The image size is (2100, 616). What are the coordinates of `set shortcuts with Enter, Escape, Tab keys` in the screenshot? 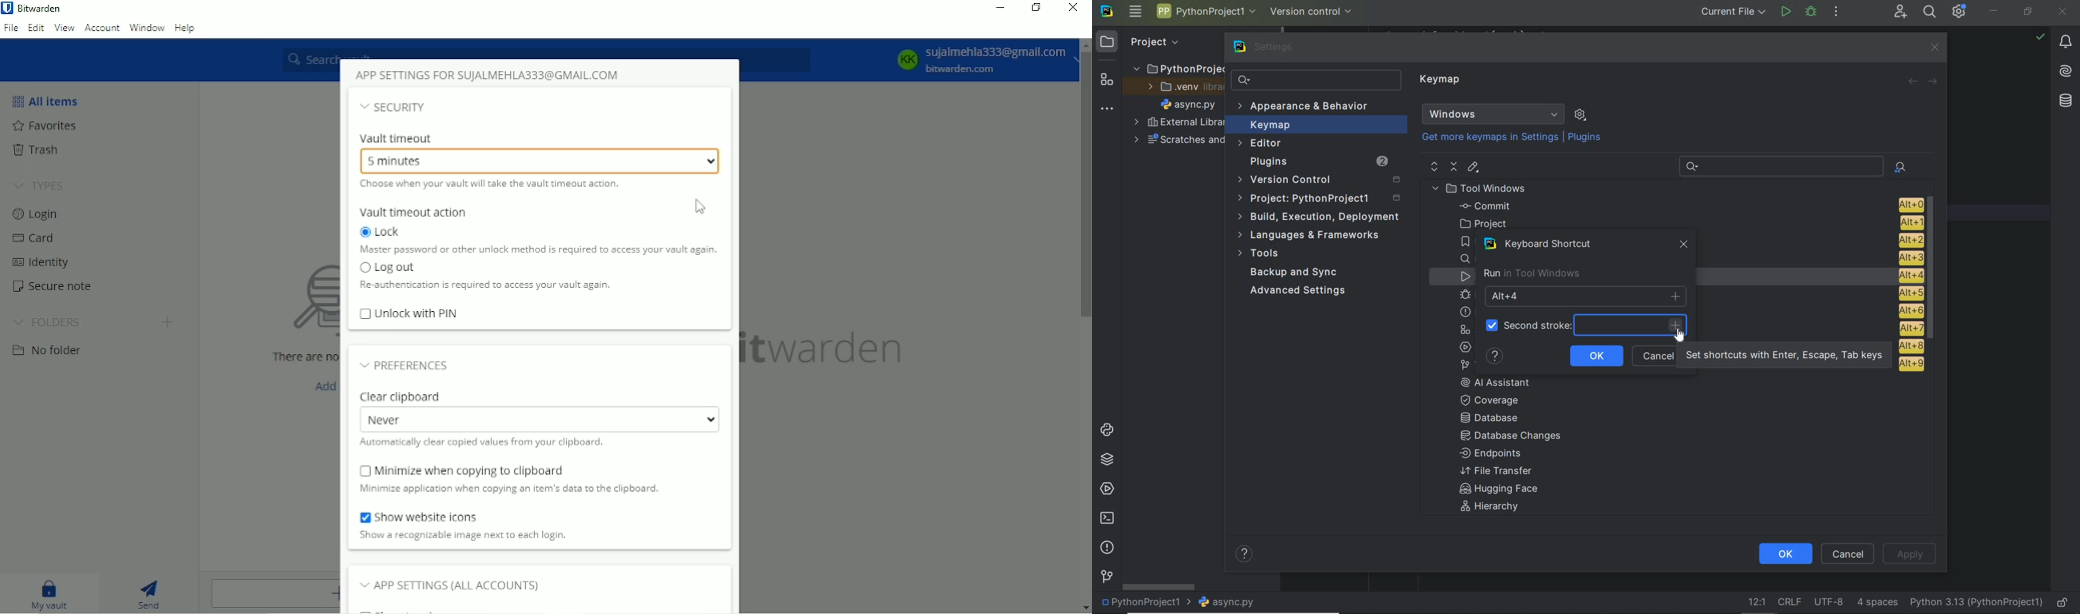 It's located at (1786, 356).